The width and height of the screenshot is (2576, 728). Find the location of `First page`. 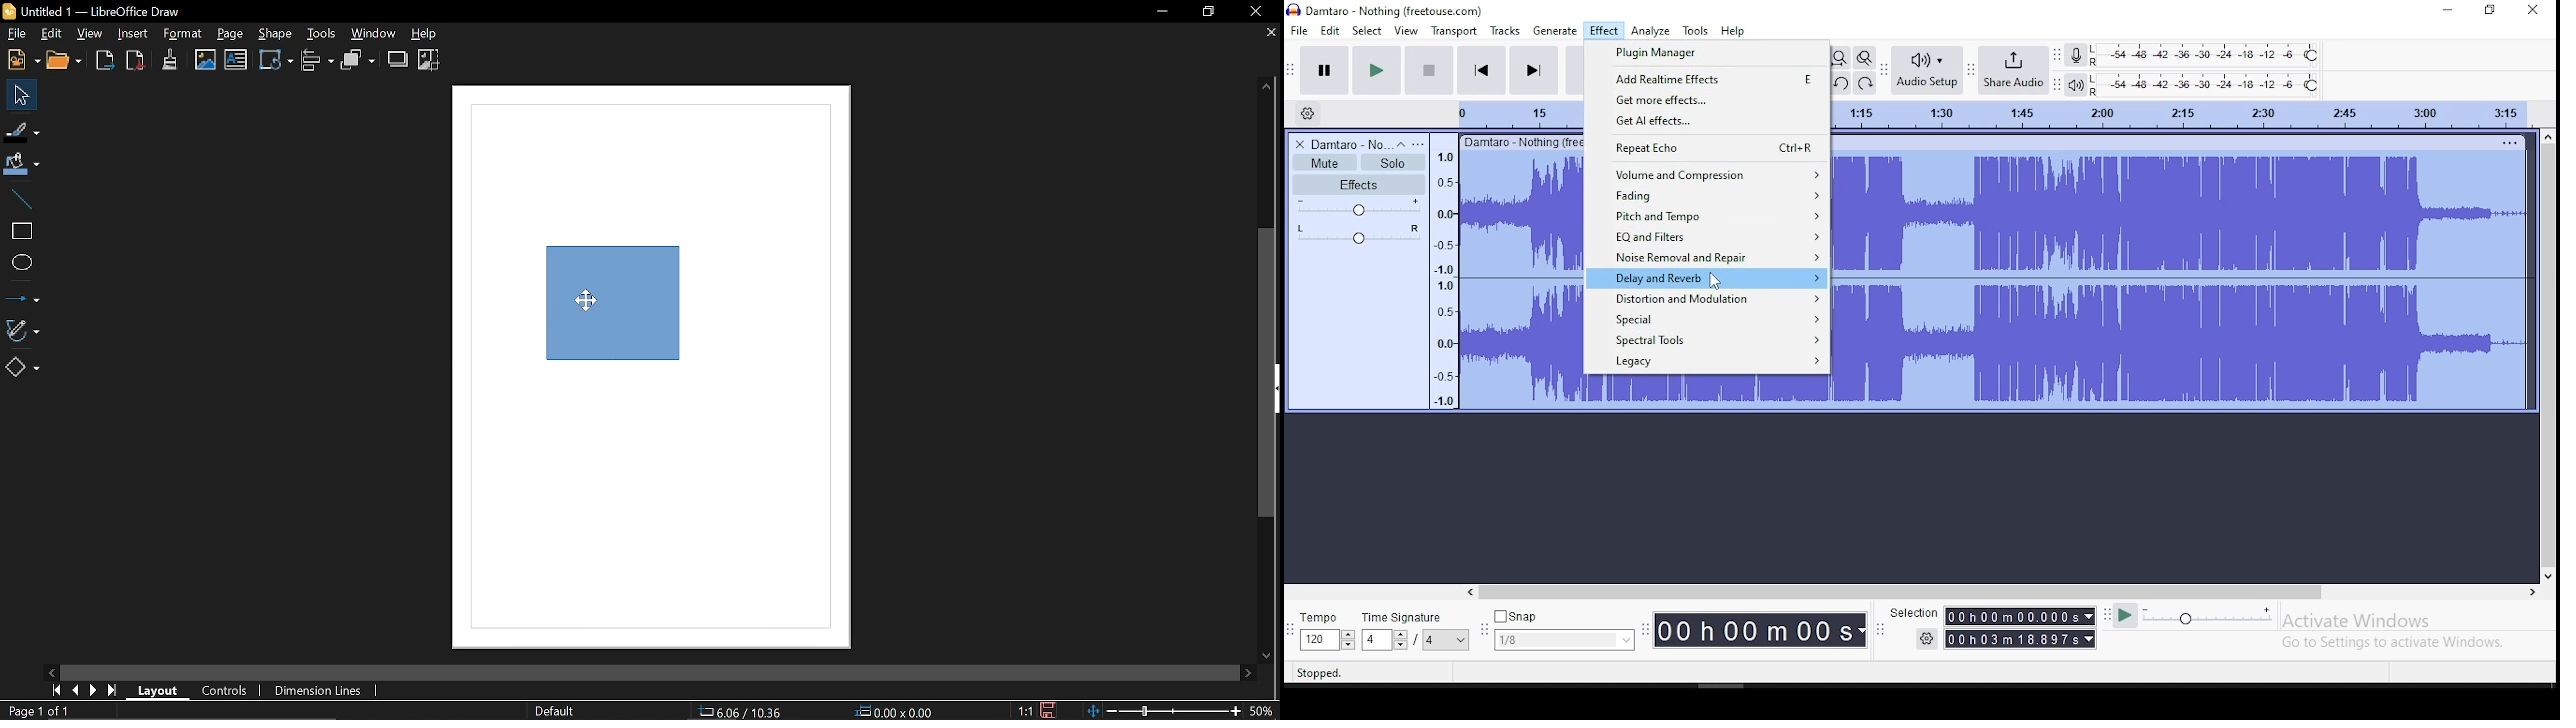

First page is located at coordinates (56, 691).